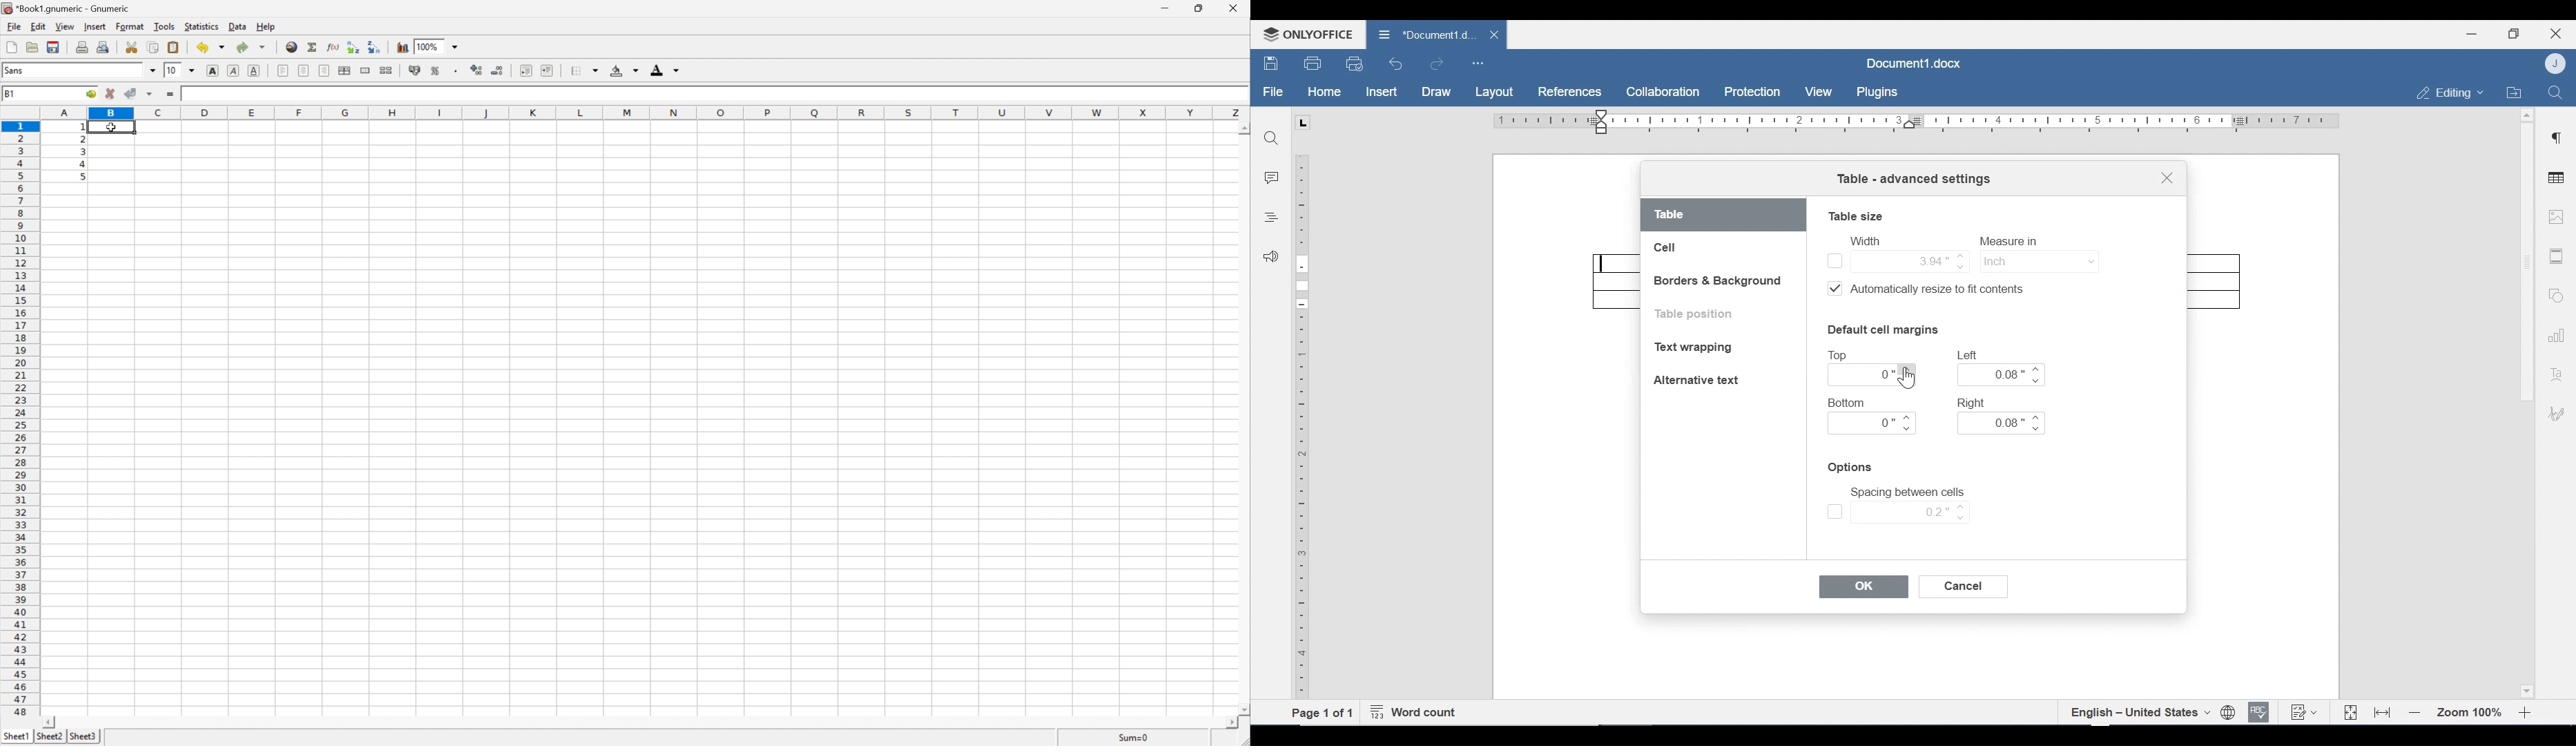 This screenshot has width=2576, height=756. Describe the element at coordinates (1478, 63) in the screenshot. I see `Customize Quick Access Toolbar` at that location.